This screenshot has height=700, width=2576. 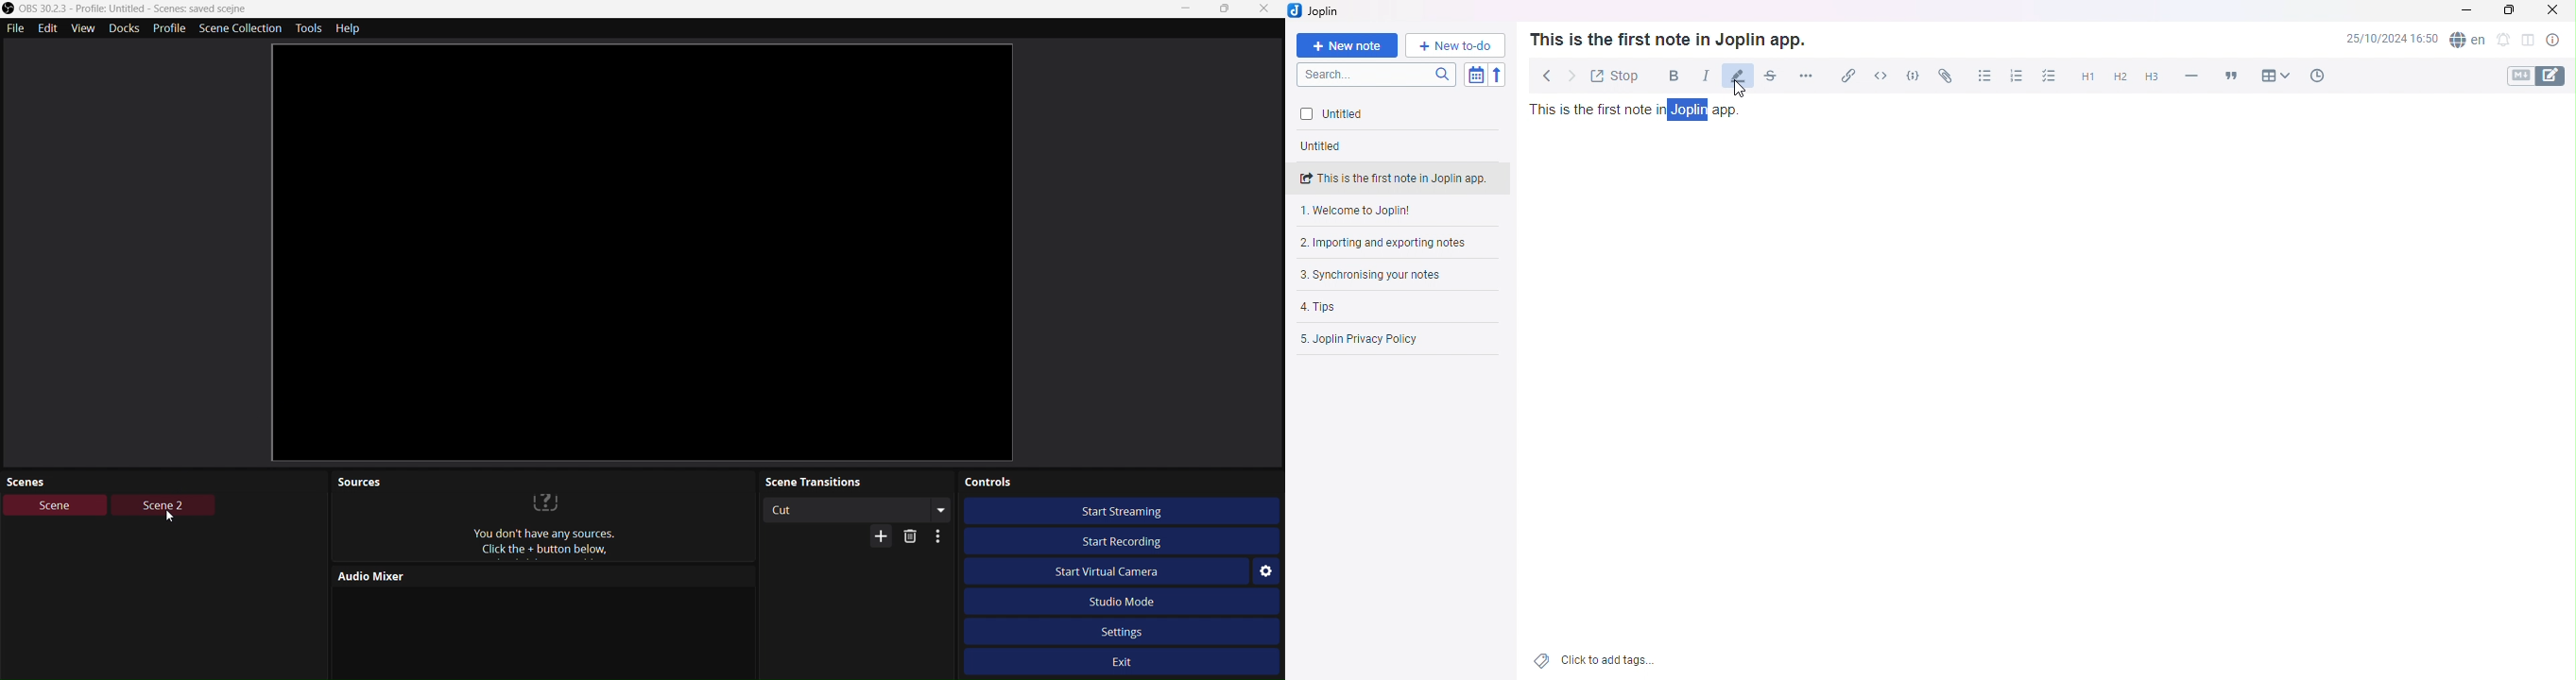 I want to click on Tips, so click(x=1374, y=307).